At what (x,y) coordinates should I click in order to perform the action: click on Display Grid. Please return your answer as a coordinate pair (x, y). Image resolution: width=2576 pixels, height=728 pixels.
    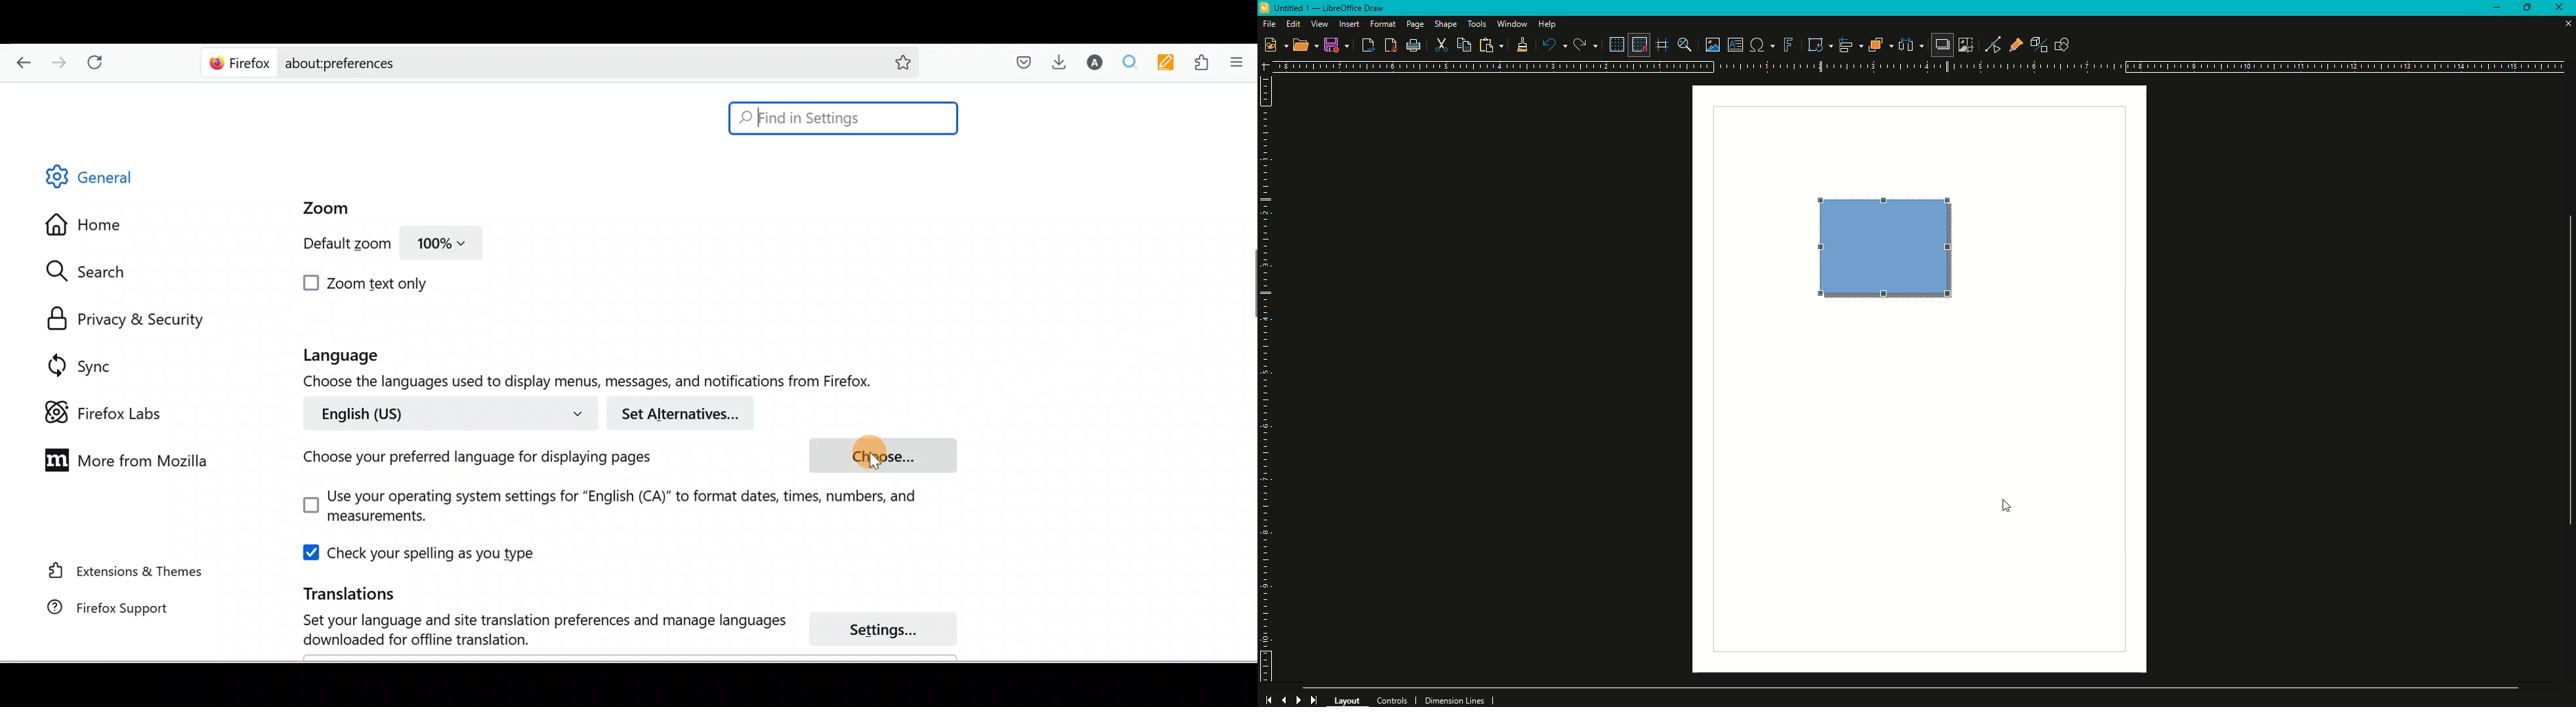
    Looking at the image, I should click on (1613, 44).